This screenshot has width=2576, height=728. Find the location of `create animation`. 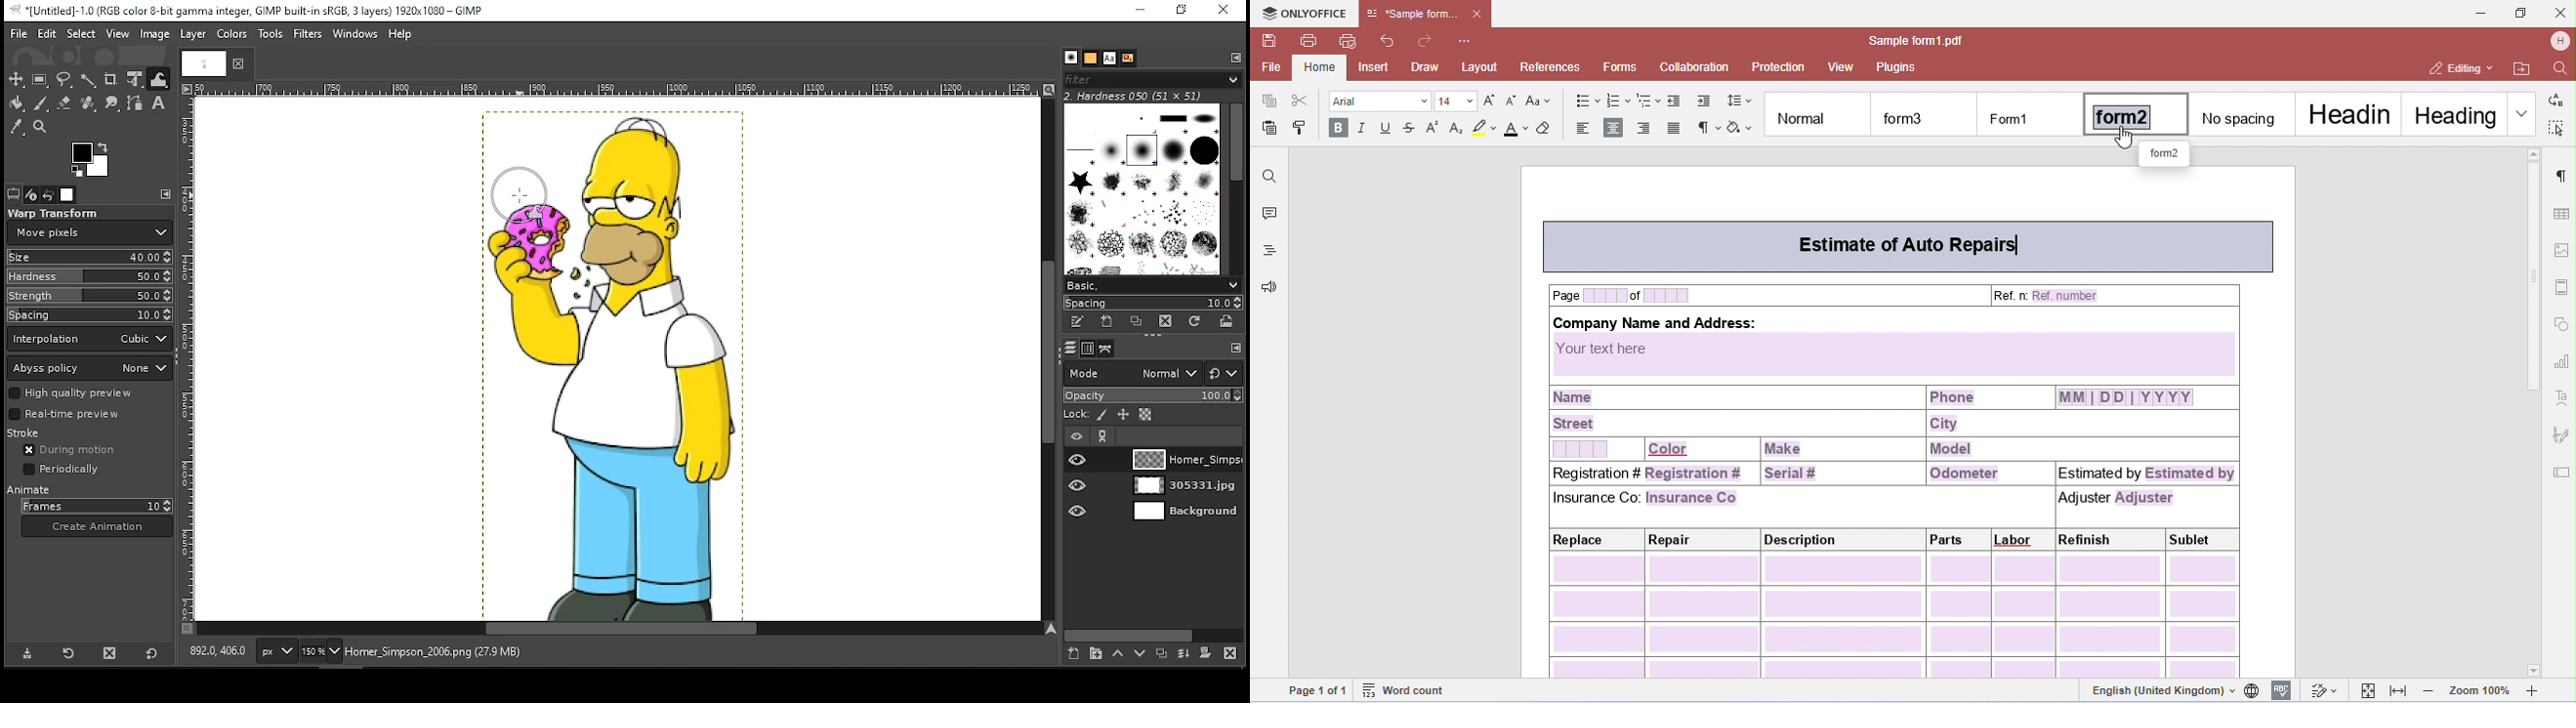

create animation is located at coordinates (96, 525).